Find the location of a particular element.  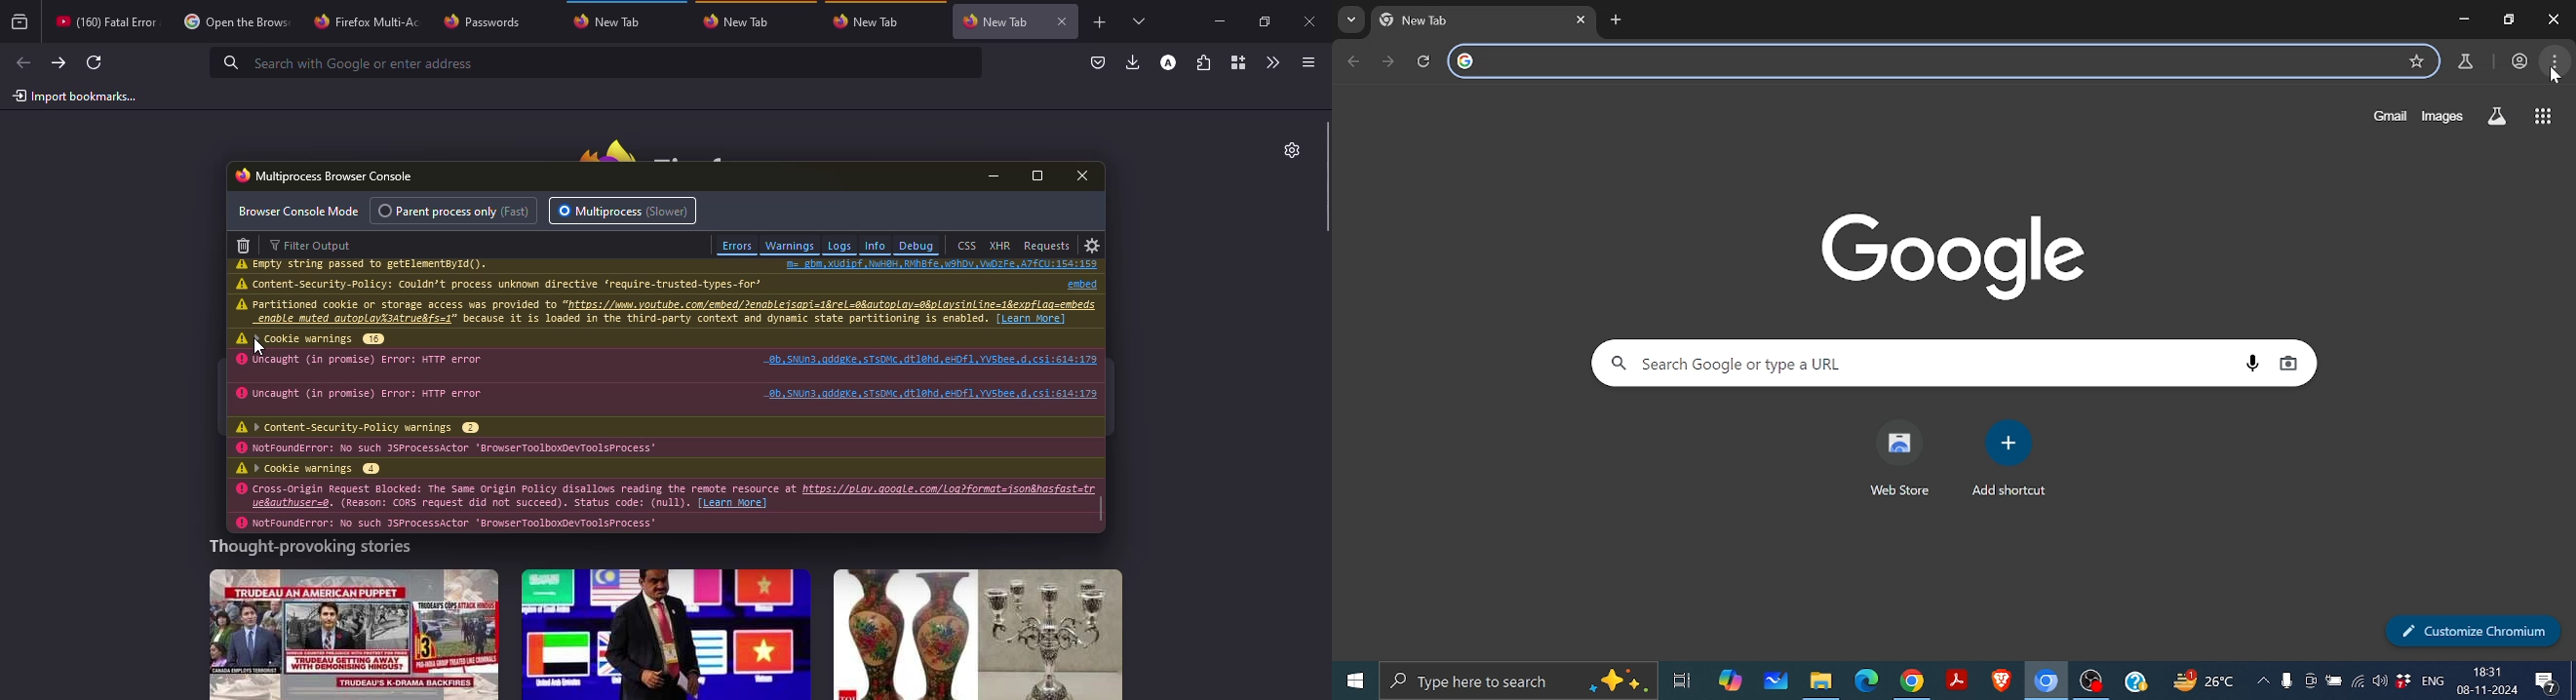

google chrome is located at coordinates (1911, 682).